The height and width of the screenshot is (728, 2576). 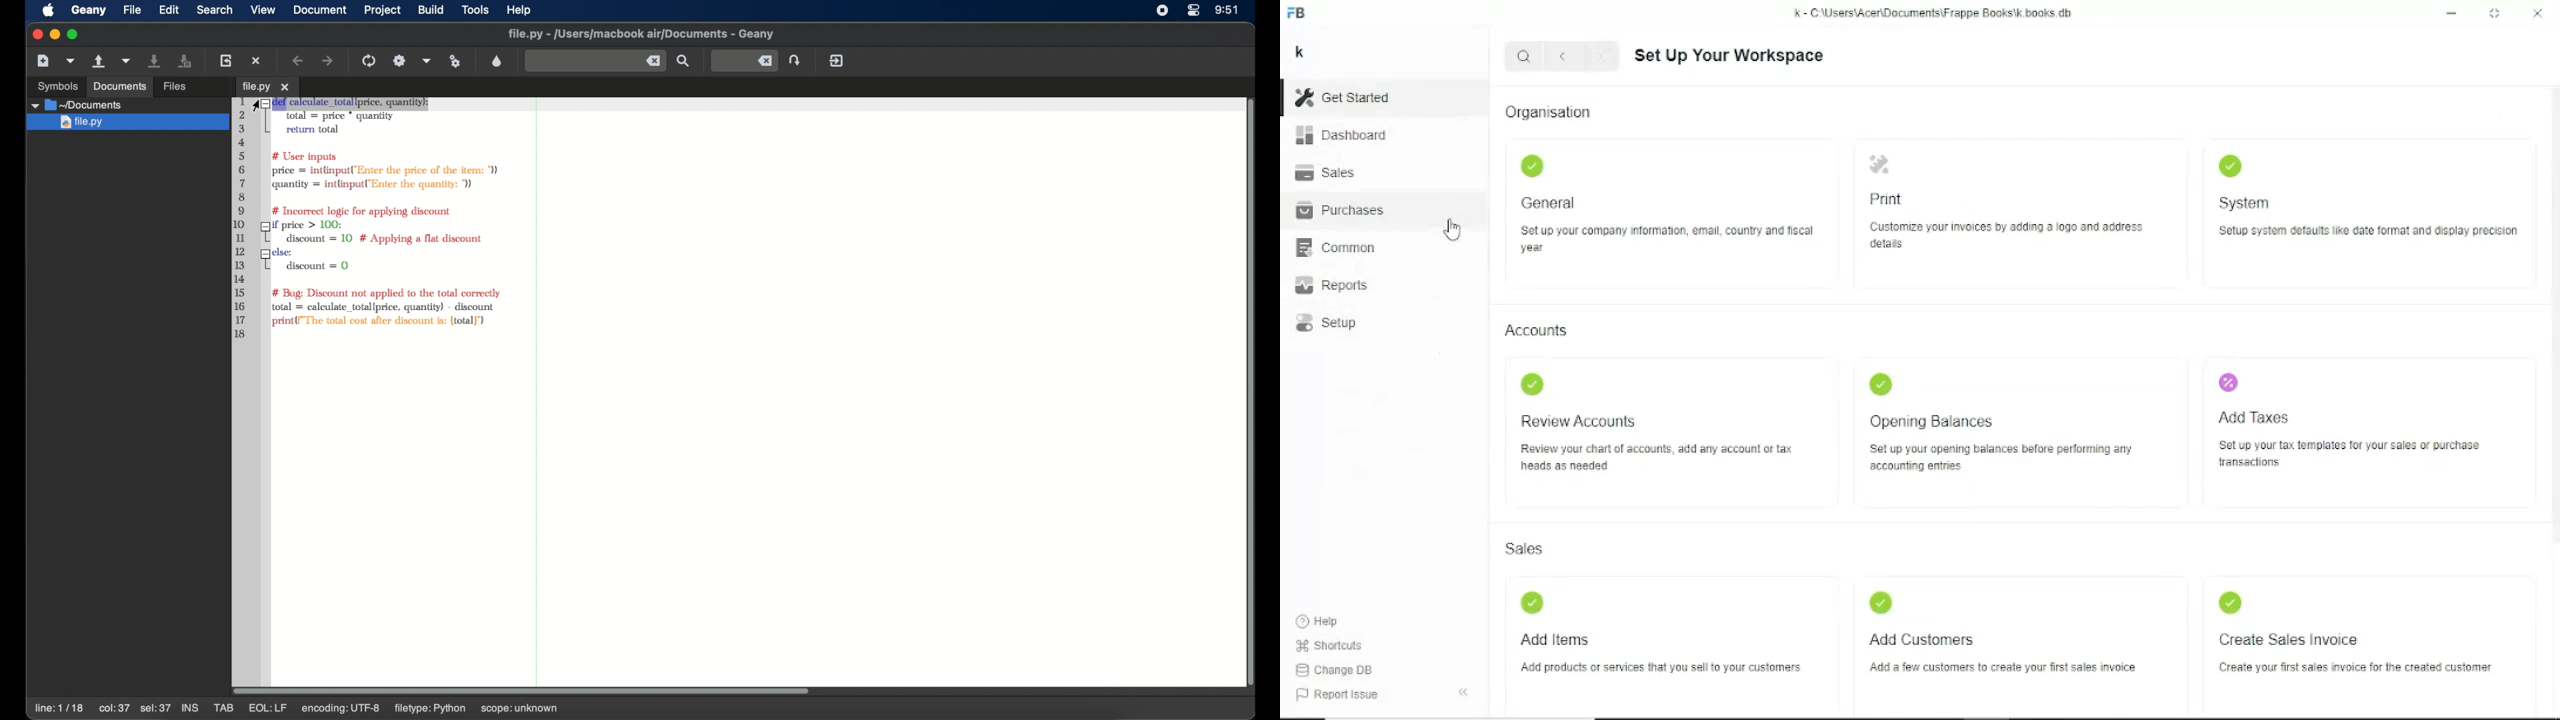 I want to click on Get started, so click(x=1343, y=97).